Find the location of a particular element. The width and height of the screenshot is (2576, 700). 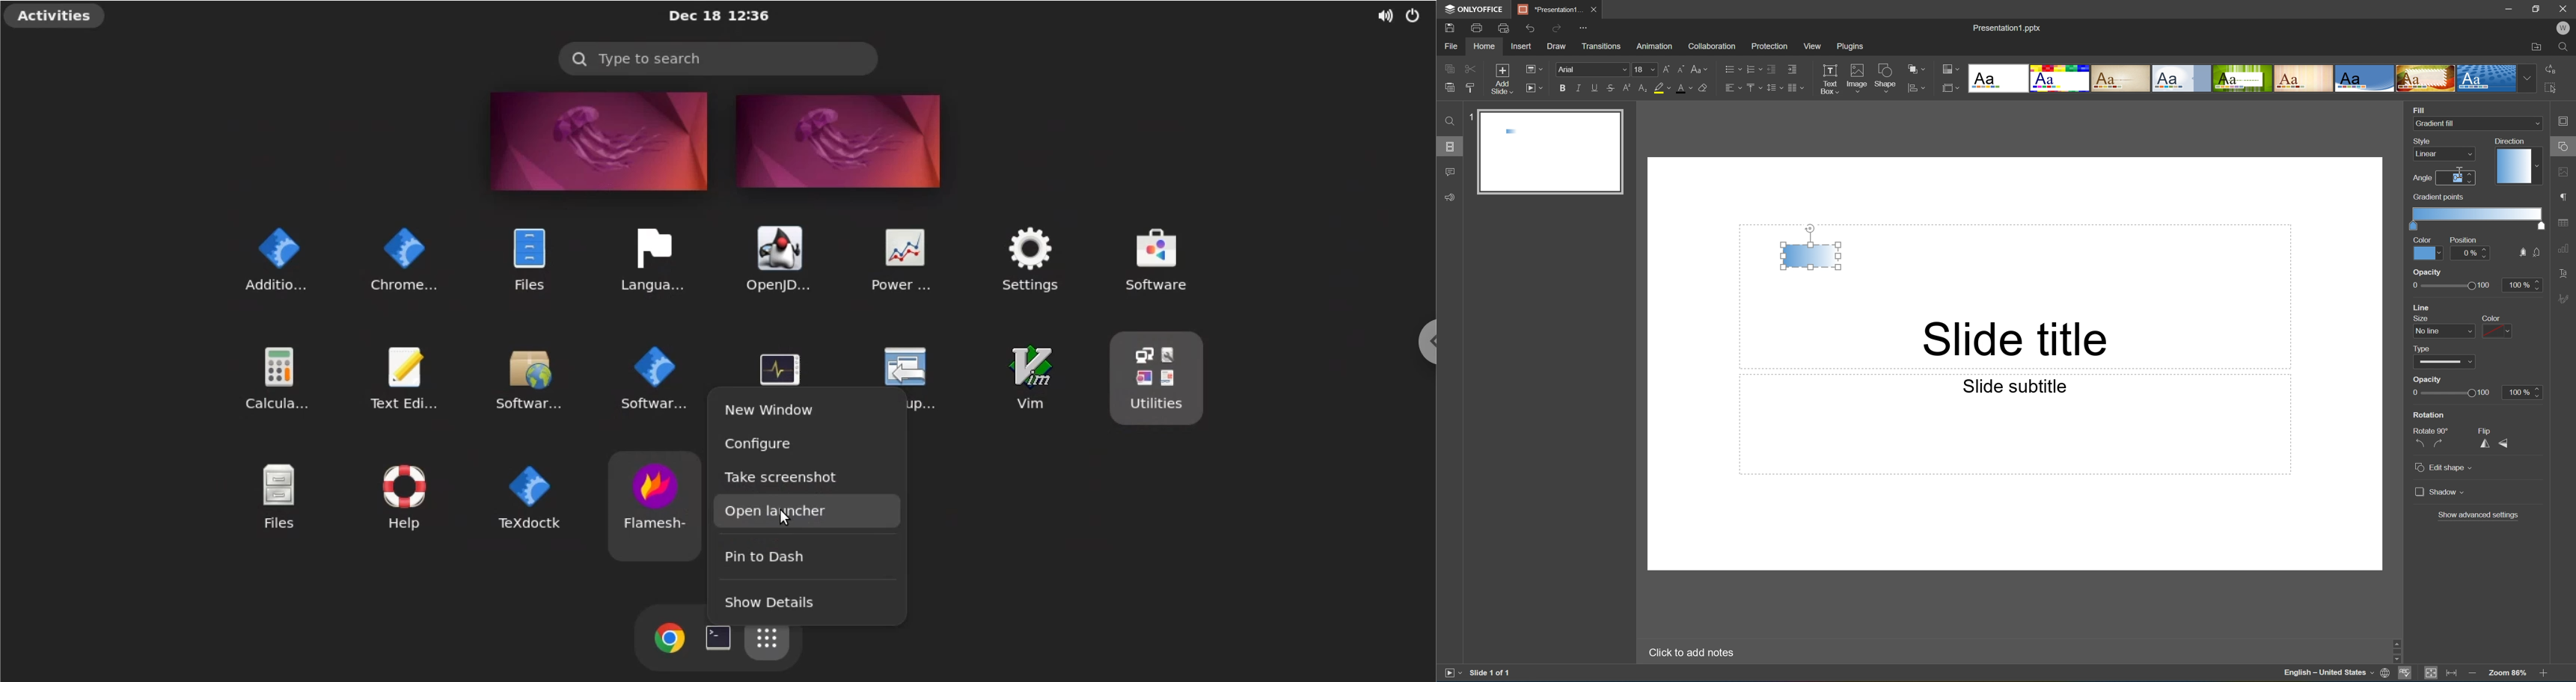

Paste is located at coordinates (1447, 88).